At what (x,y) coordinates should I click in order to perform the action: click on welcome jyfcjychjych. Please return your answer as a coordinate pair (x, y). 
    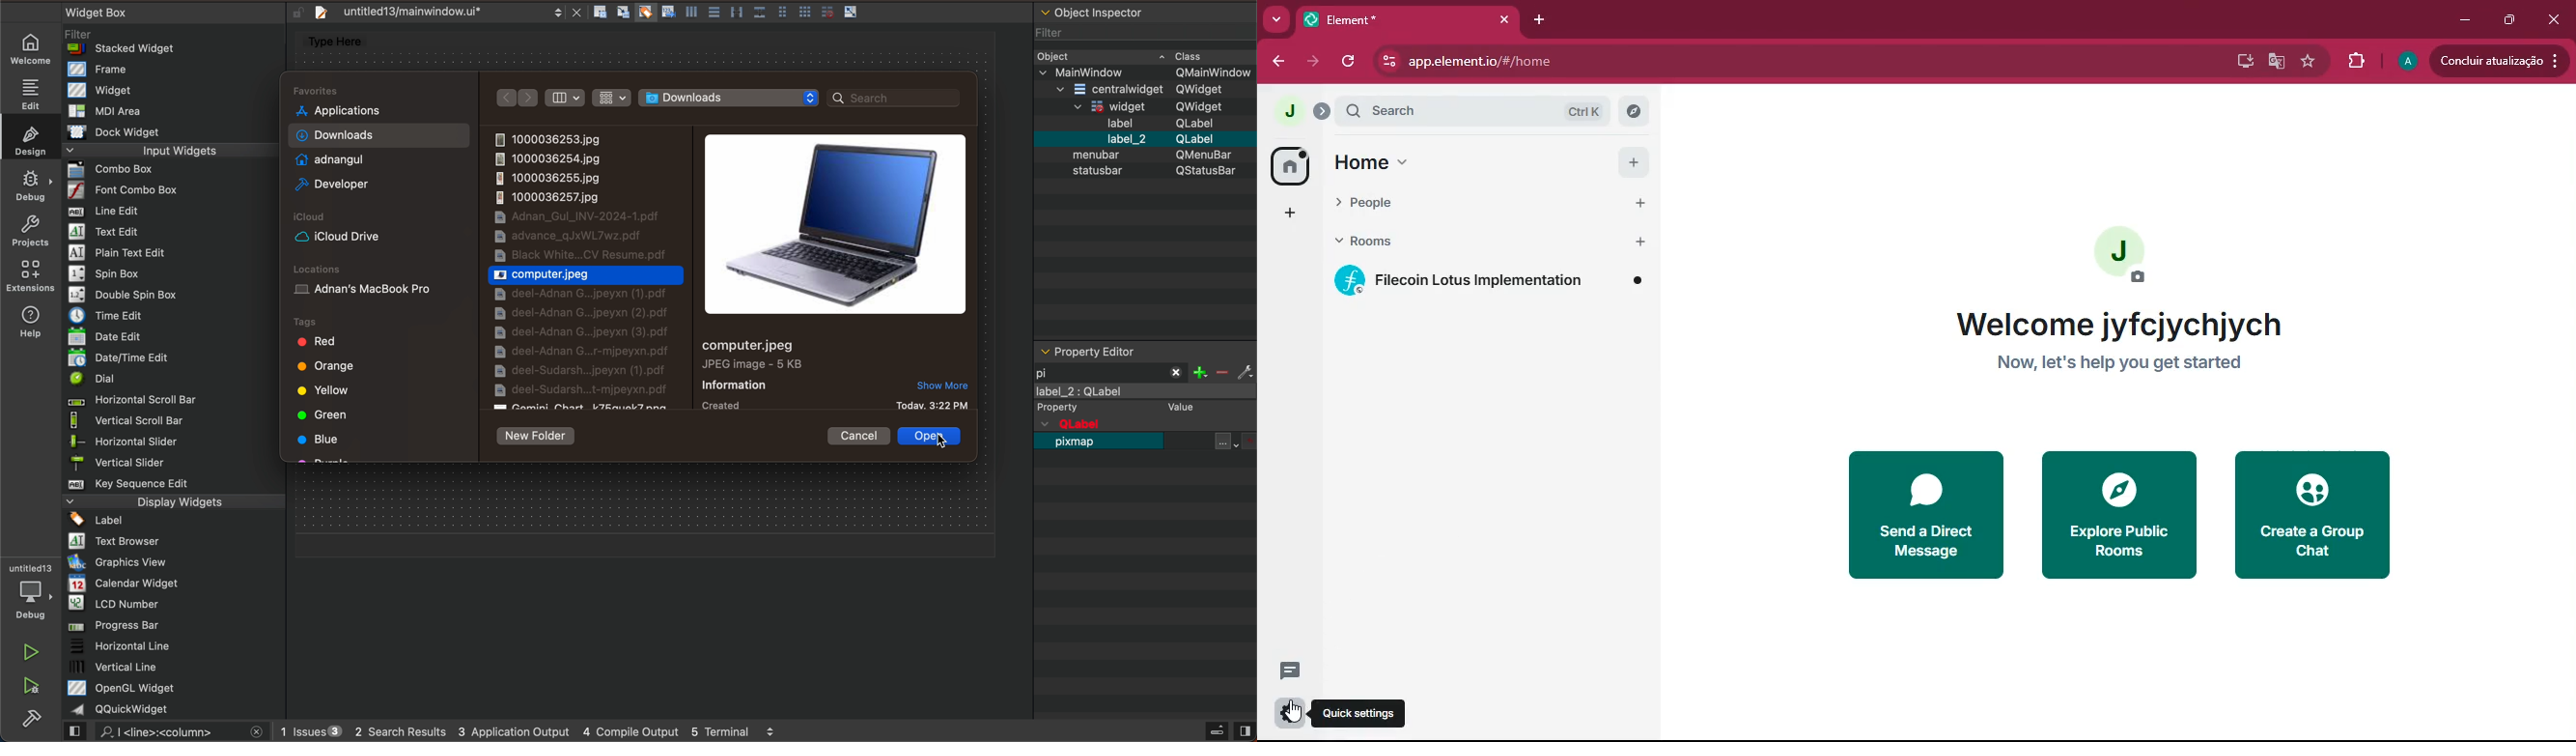
    Looking at the image, I should click on (2125, 321).